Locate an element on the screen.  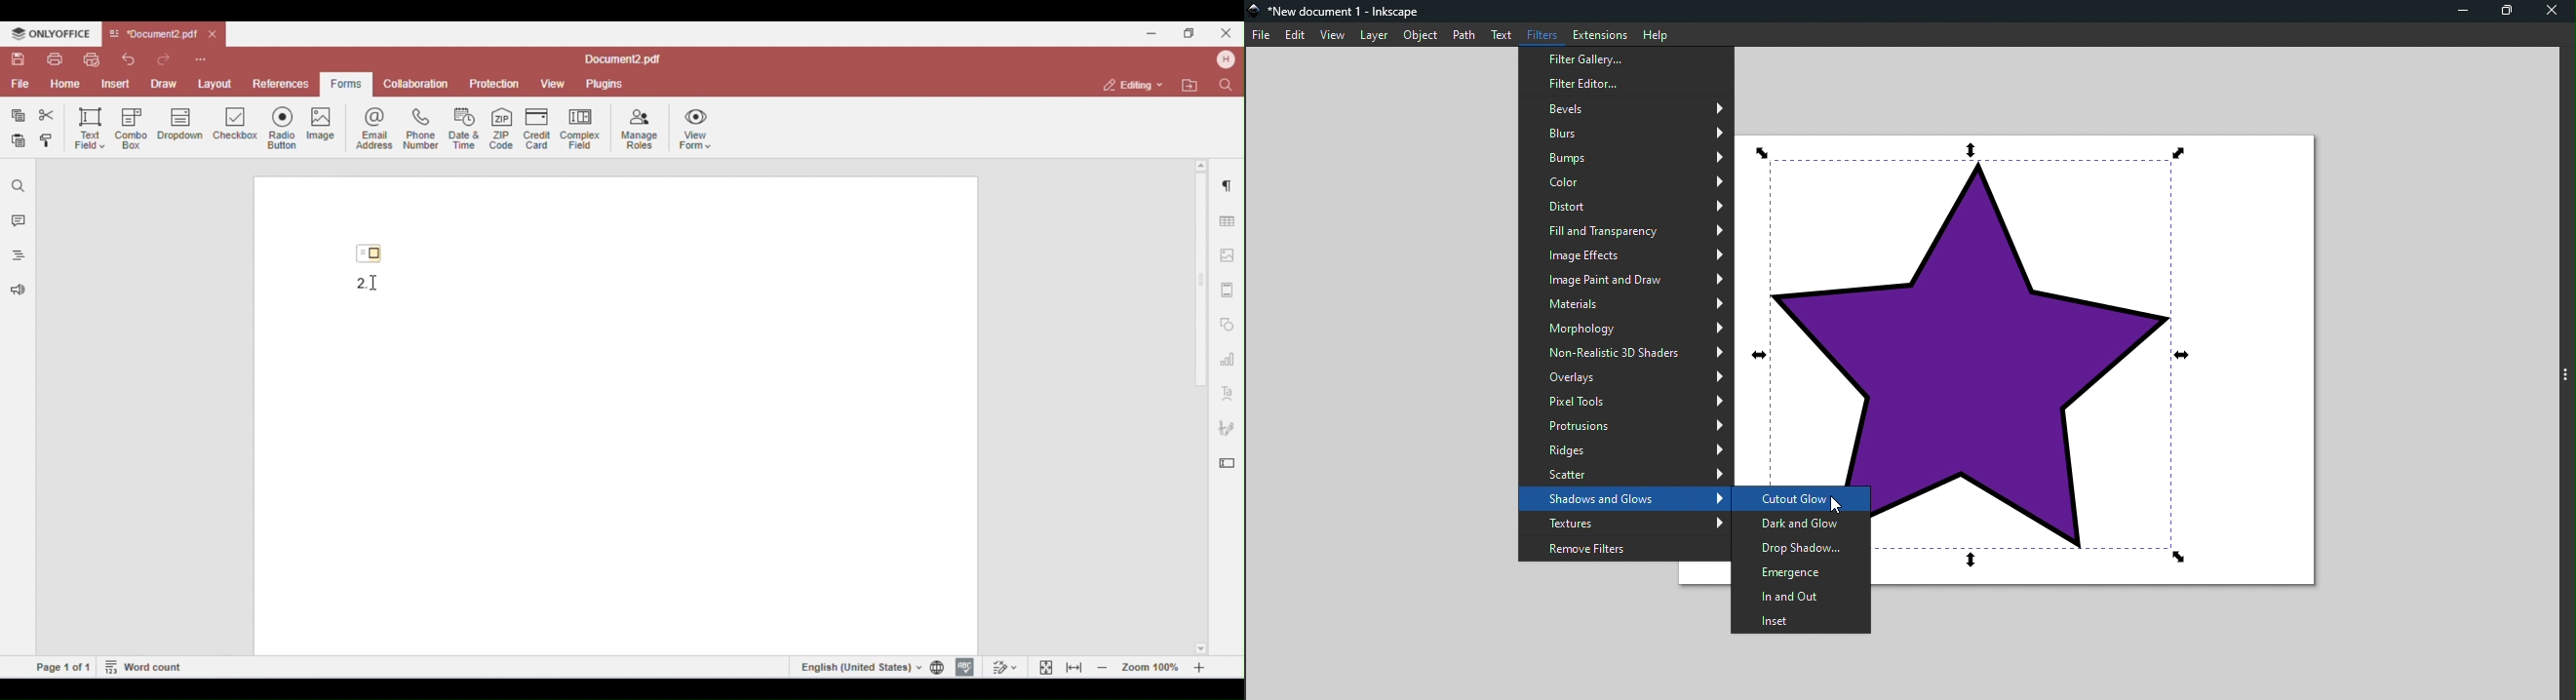
Inset is located at coordinates (1803, 623).